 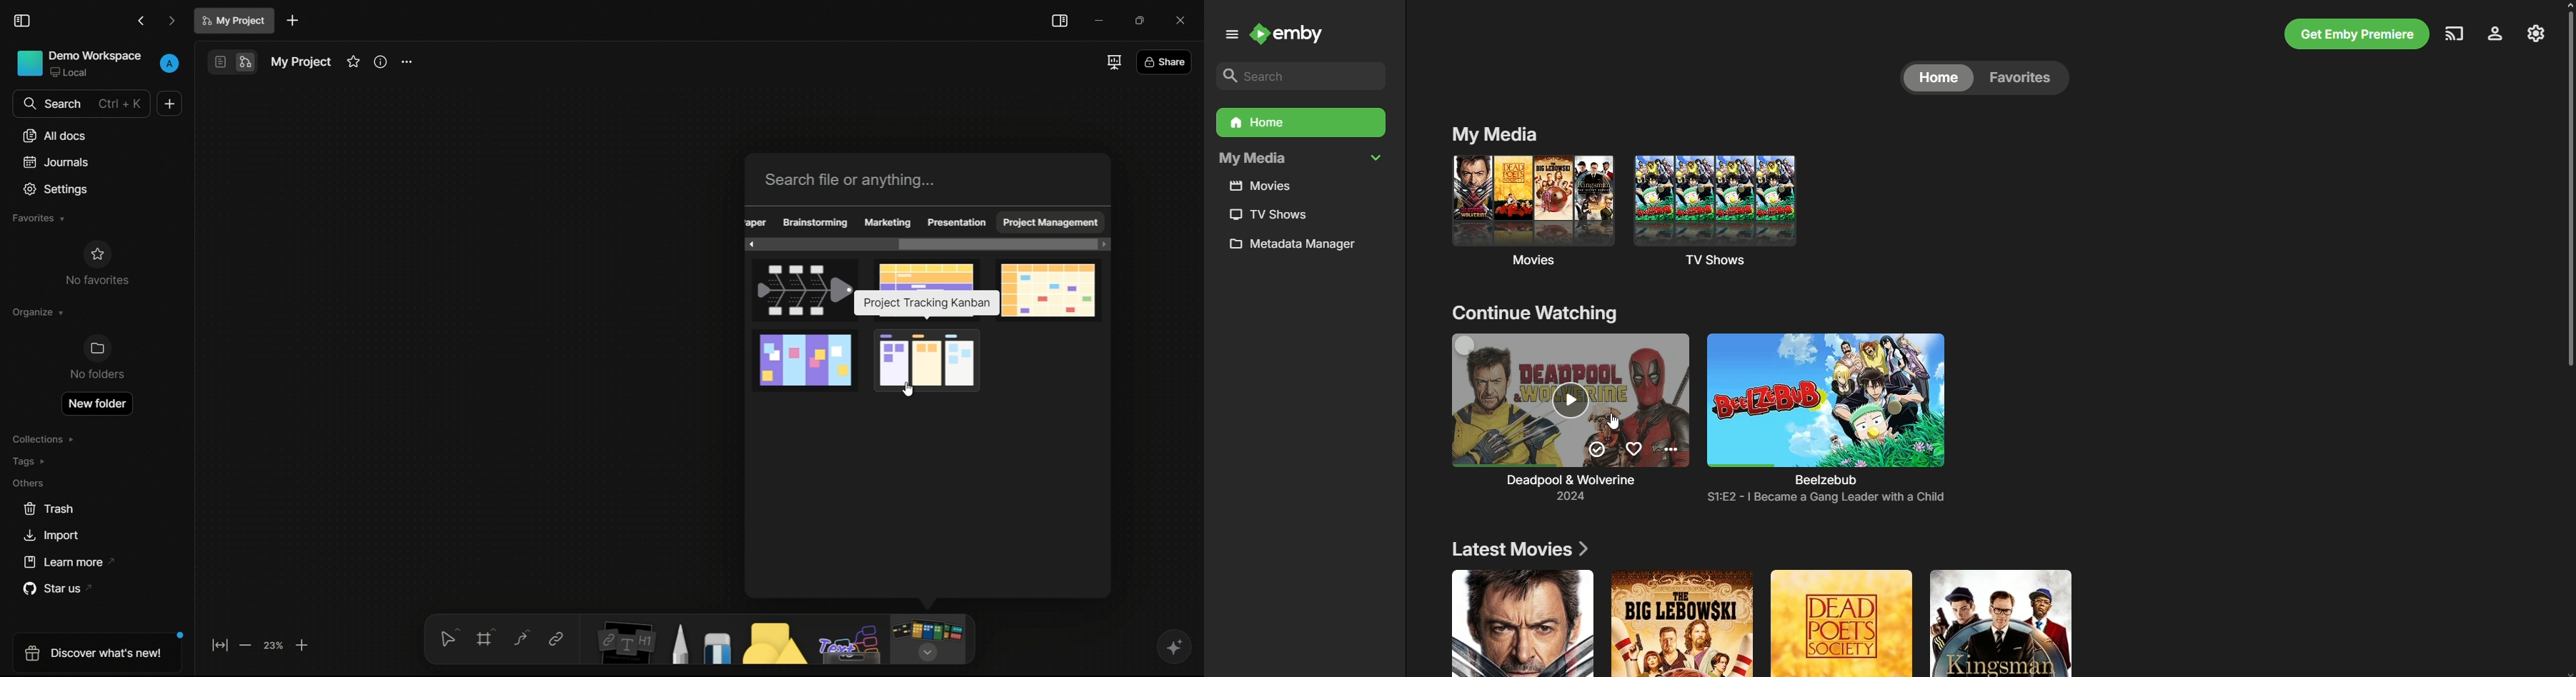 I want to click on connectors, so click(x=521, y=639).